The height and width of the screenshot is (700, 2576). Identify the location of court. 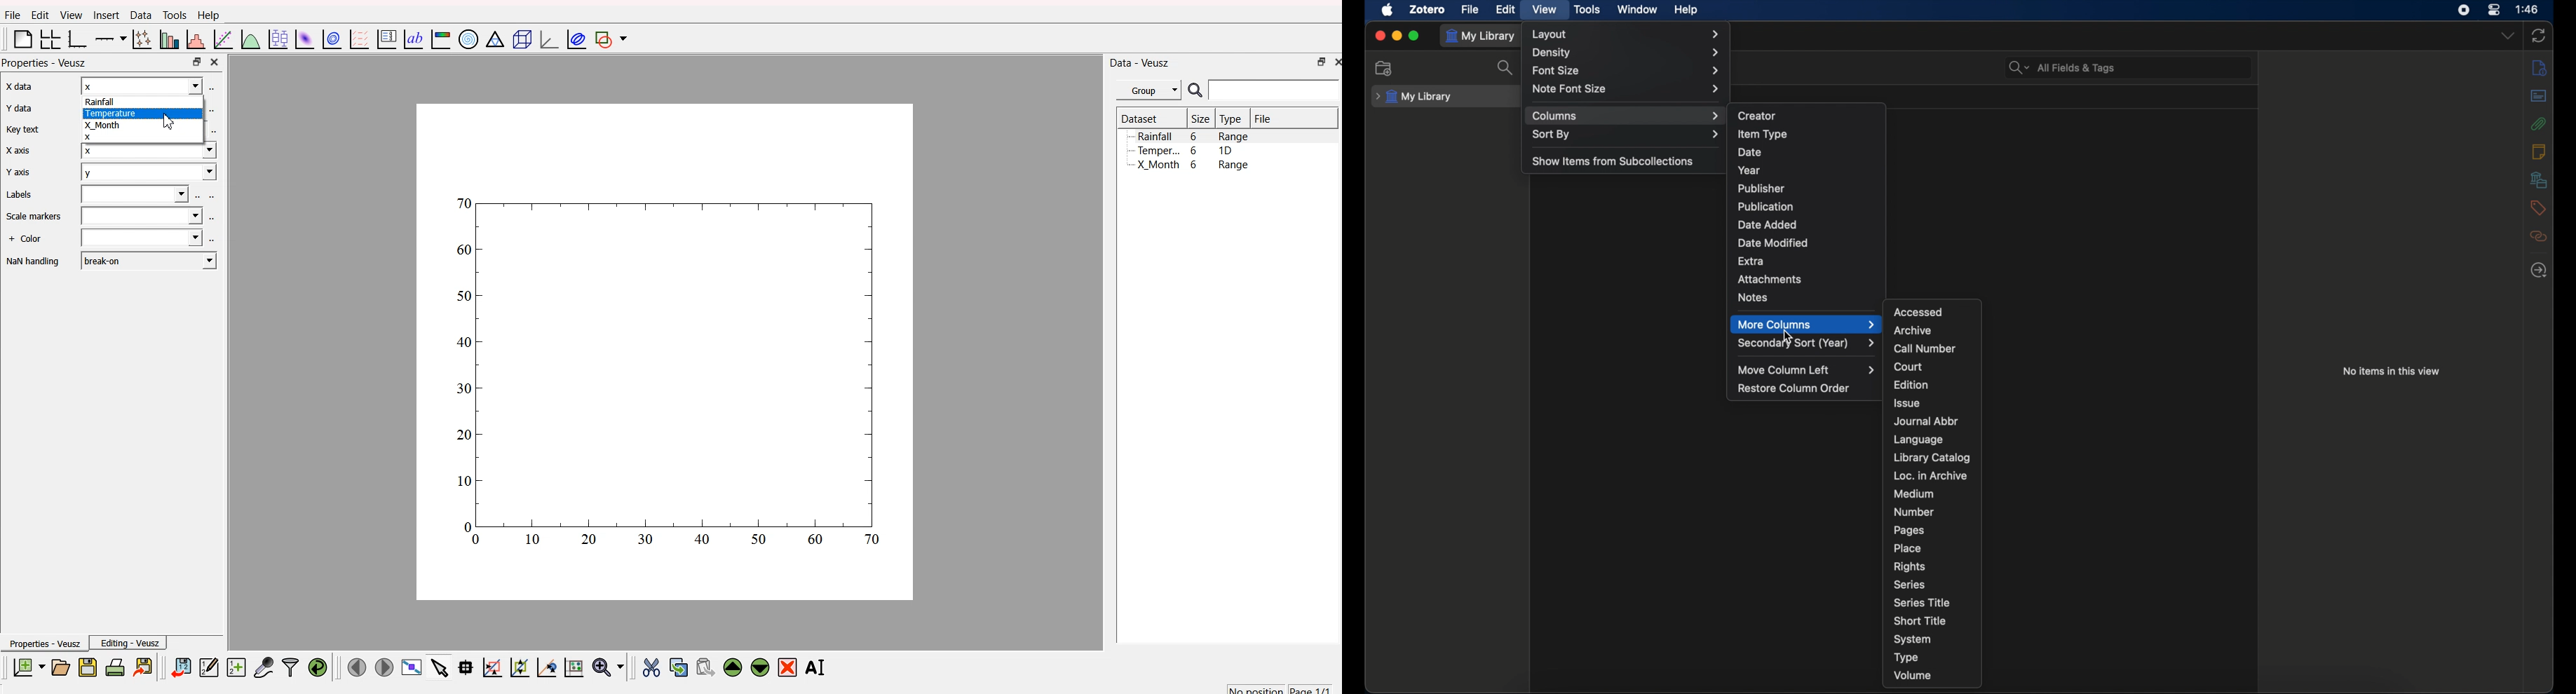
(1909, 366).